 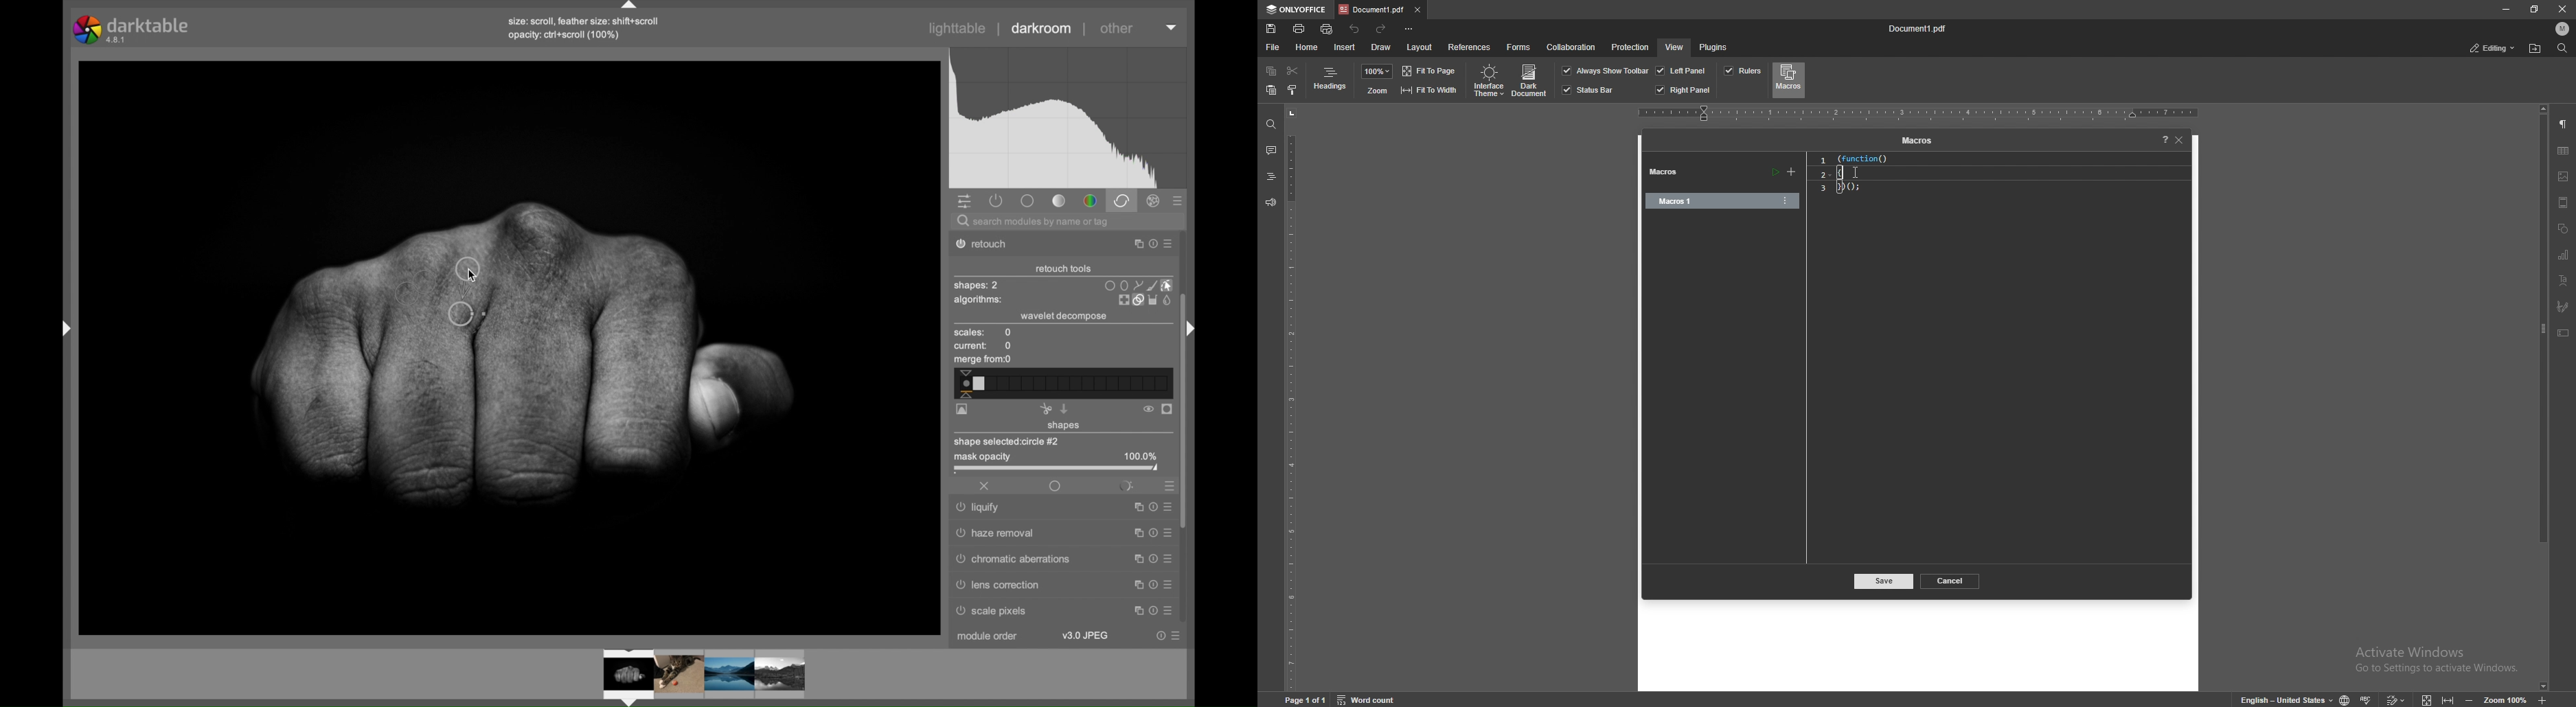 I want to click on left panel, so click(x=1681, y=70).